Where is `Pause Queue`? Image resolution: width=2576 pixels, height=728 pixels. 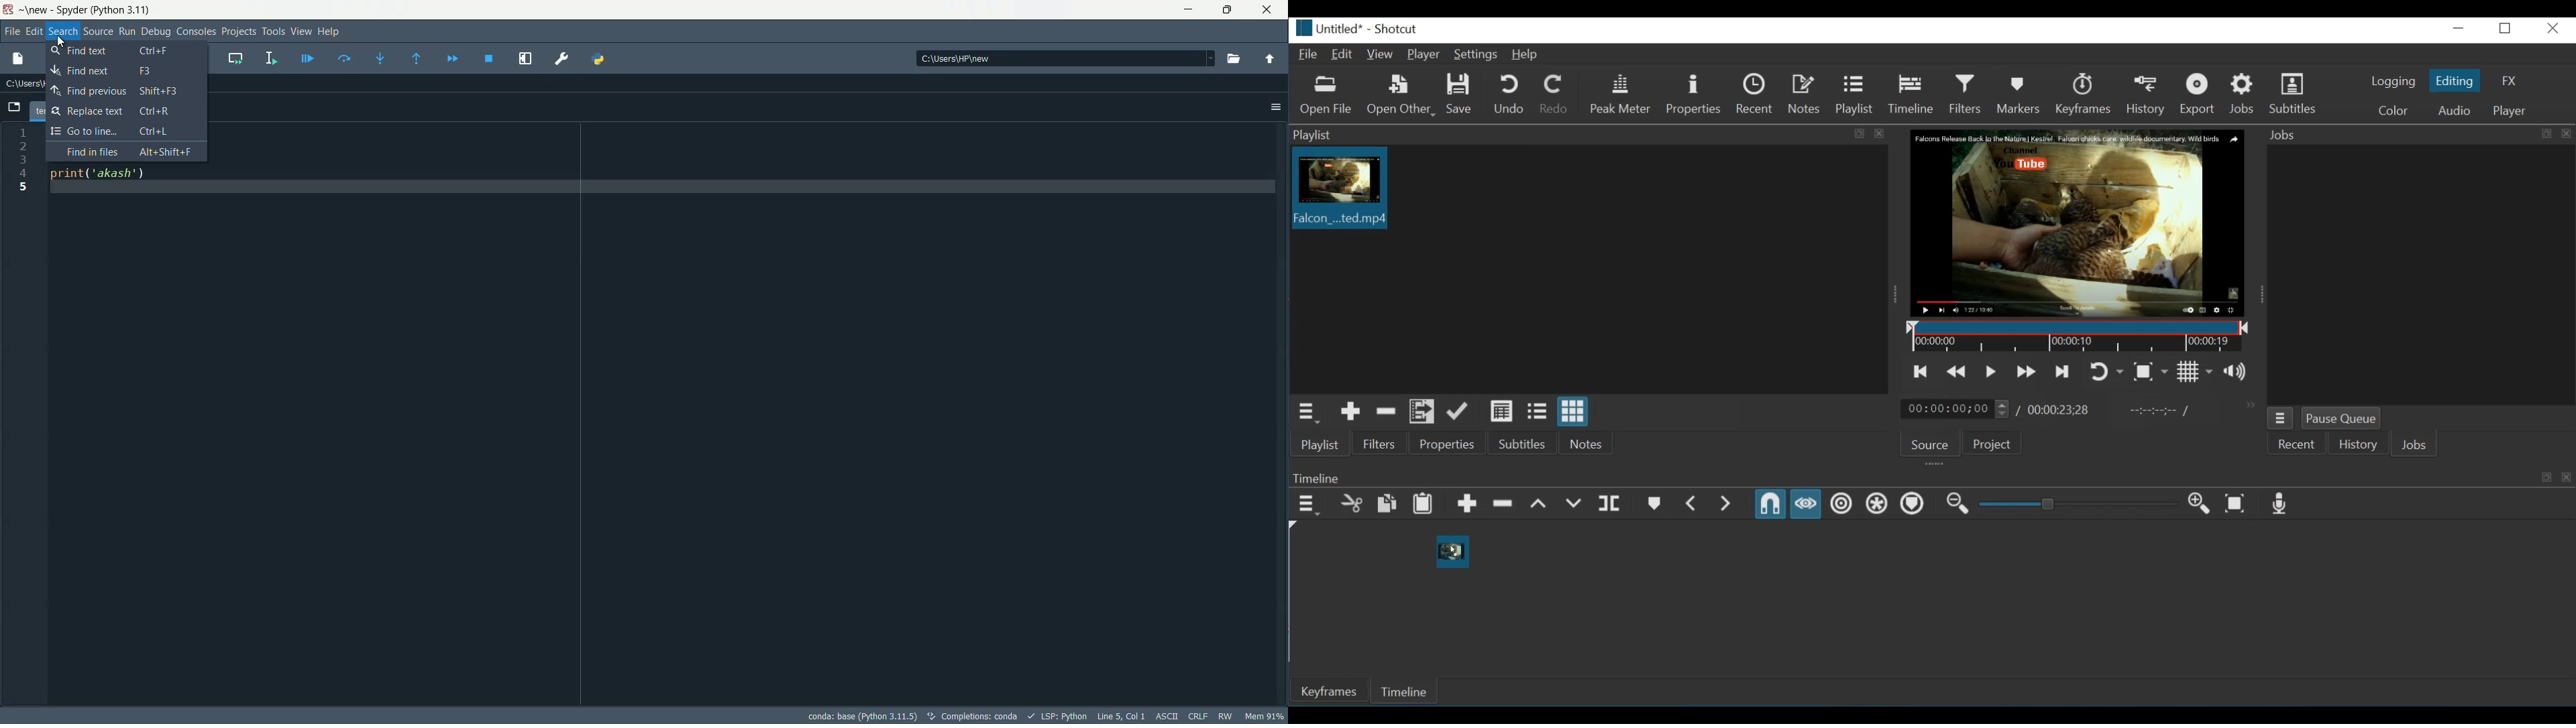
Pause Queue is located at coordinates (2341, 419).